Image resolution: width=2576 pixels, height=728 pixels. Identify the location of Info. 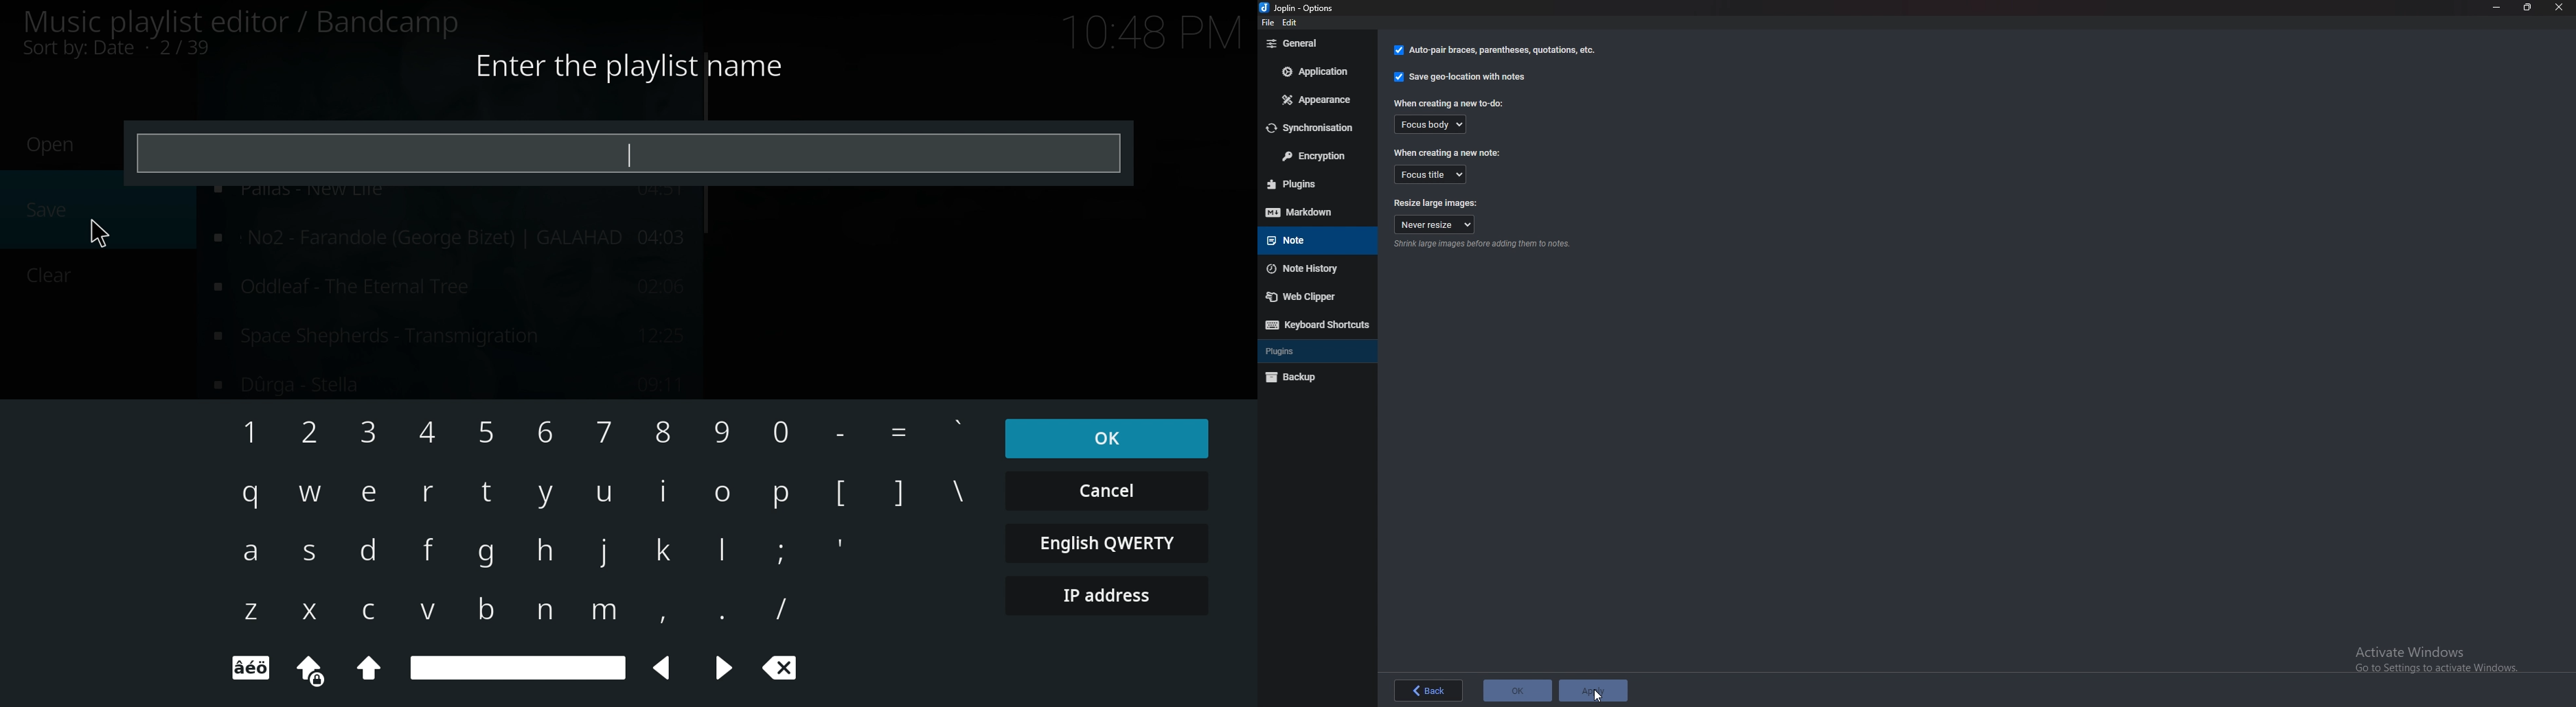
(1483, 245).